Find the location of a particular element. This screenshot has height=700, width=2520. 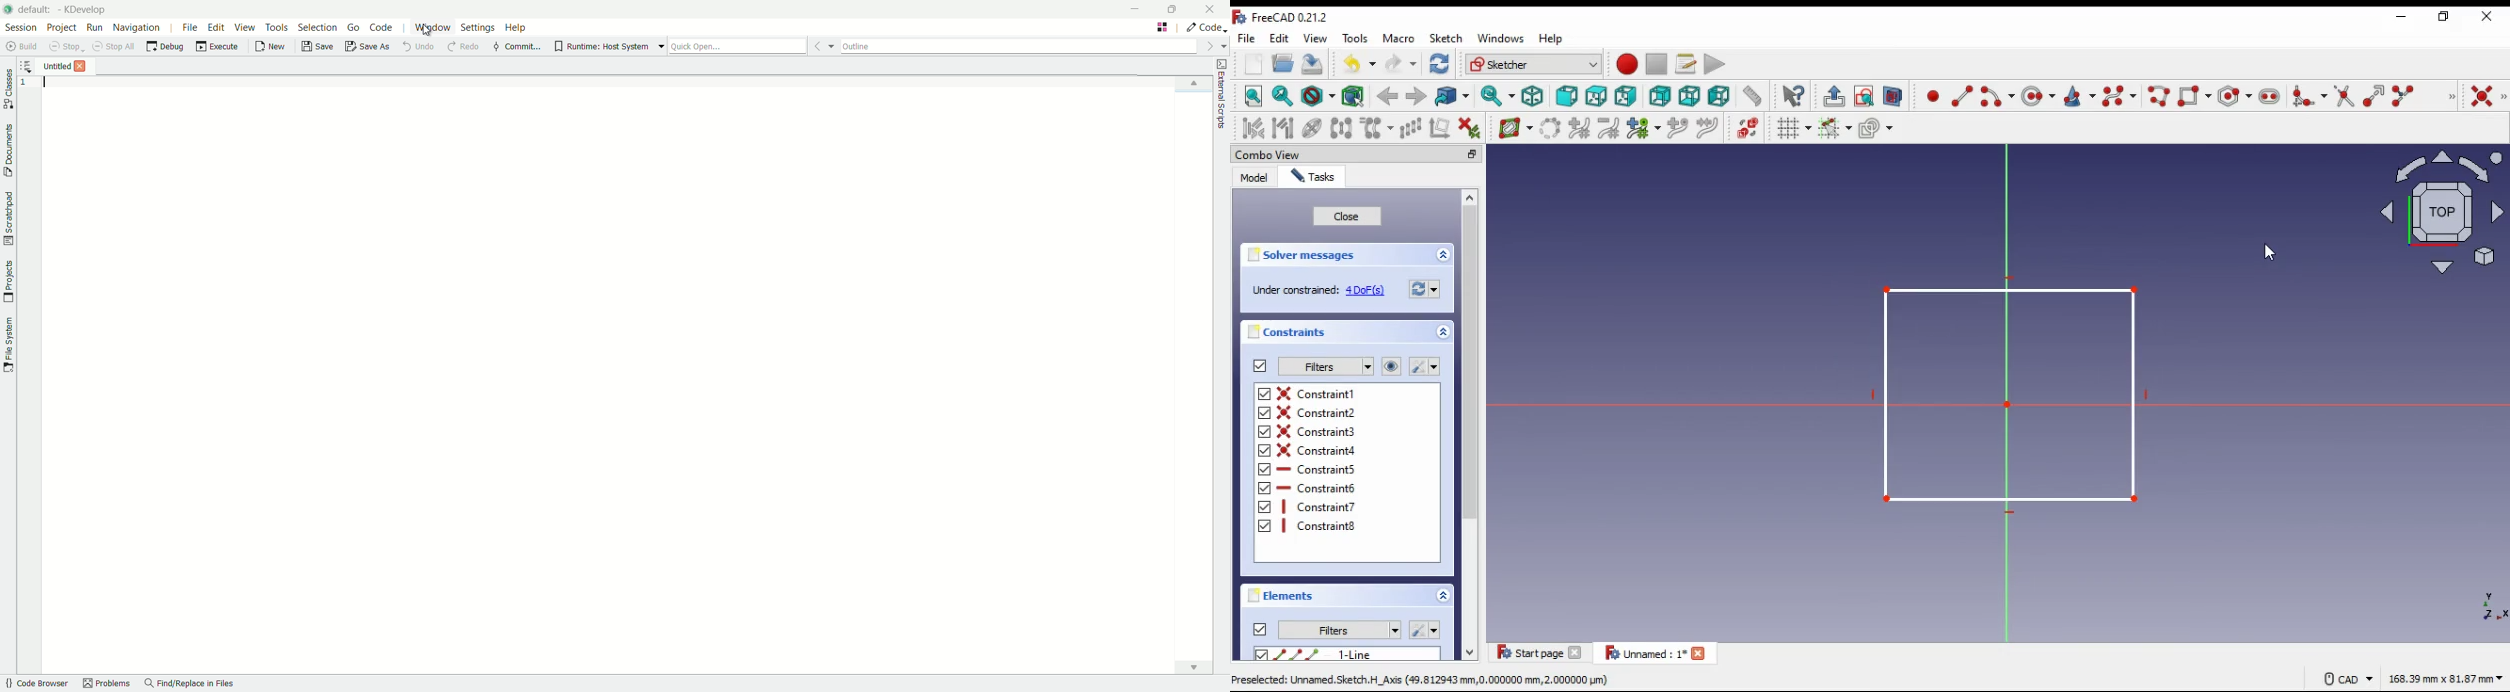

select associated constraints is located at coordinates (1254, 128).